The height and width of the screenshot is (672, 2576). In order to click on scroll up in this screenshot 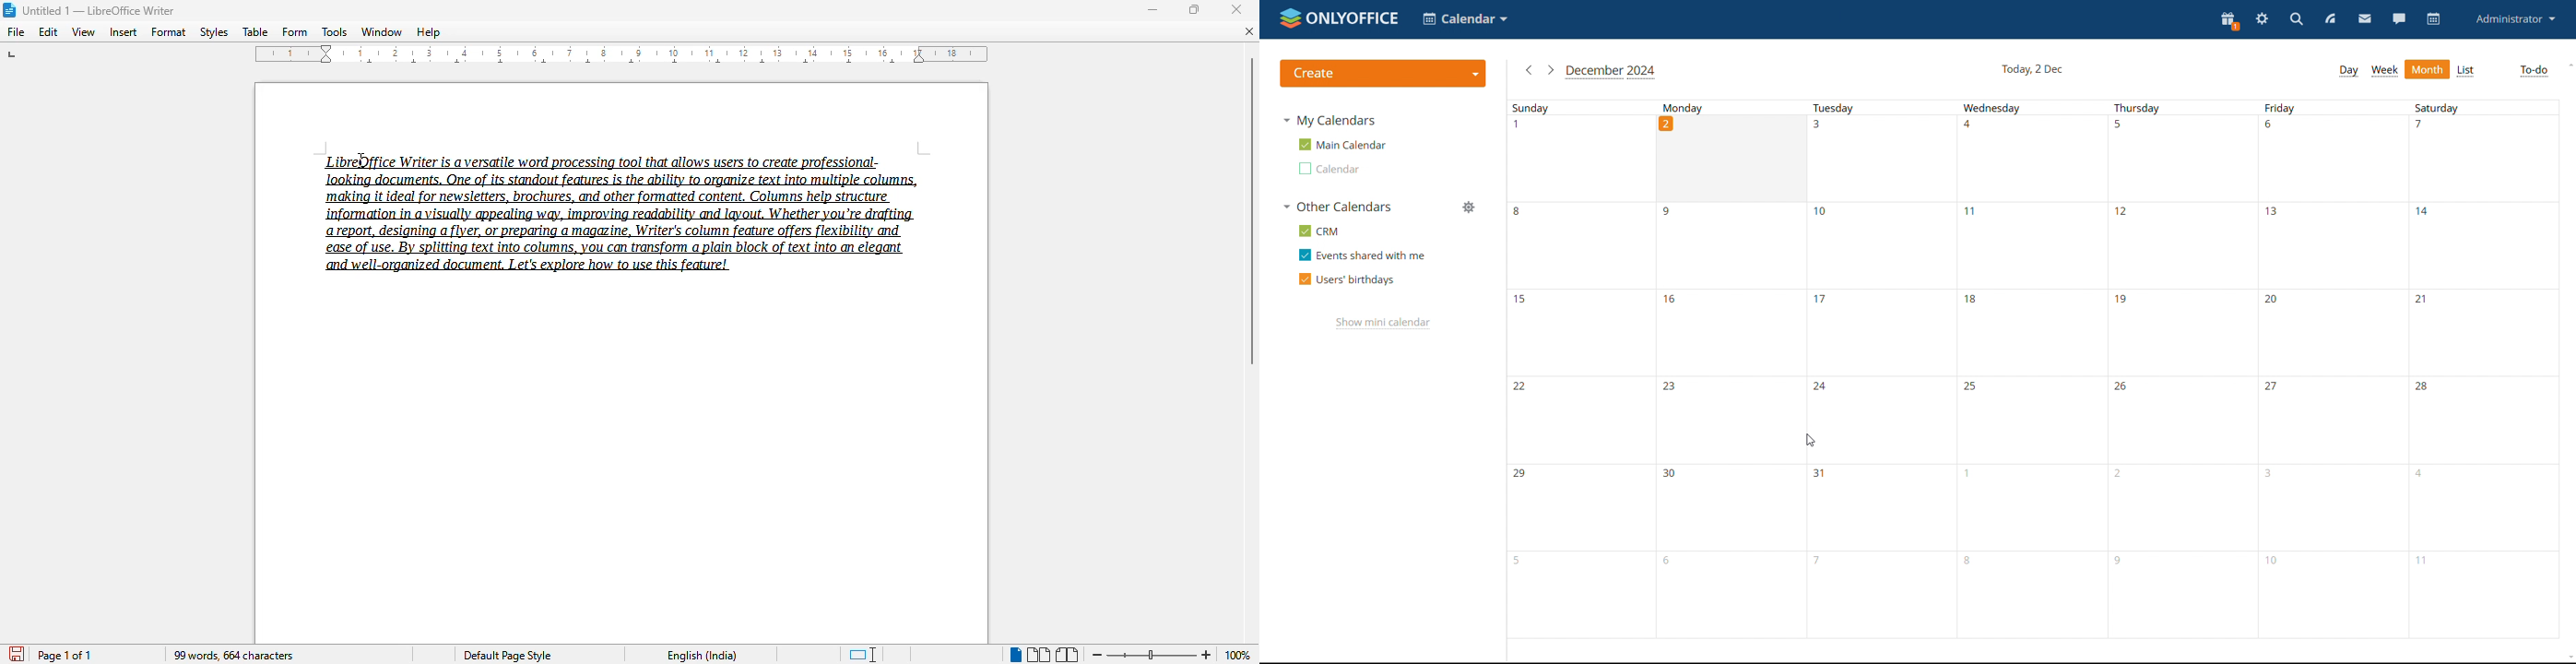, I will do `click(2570, 64)`.